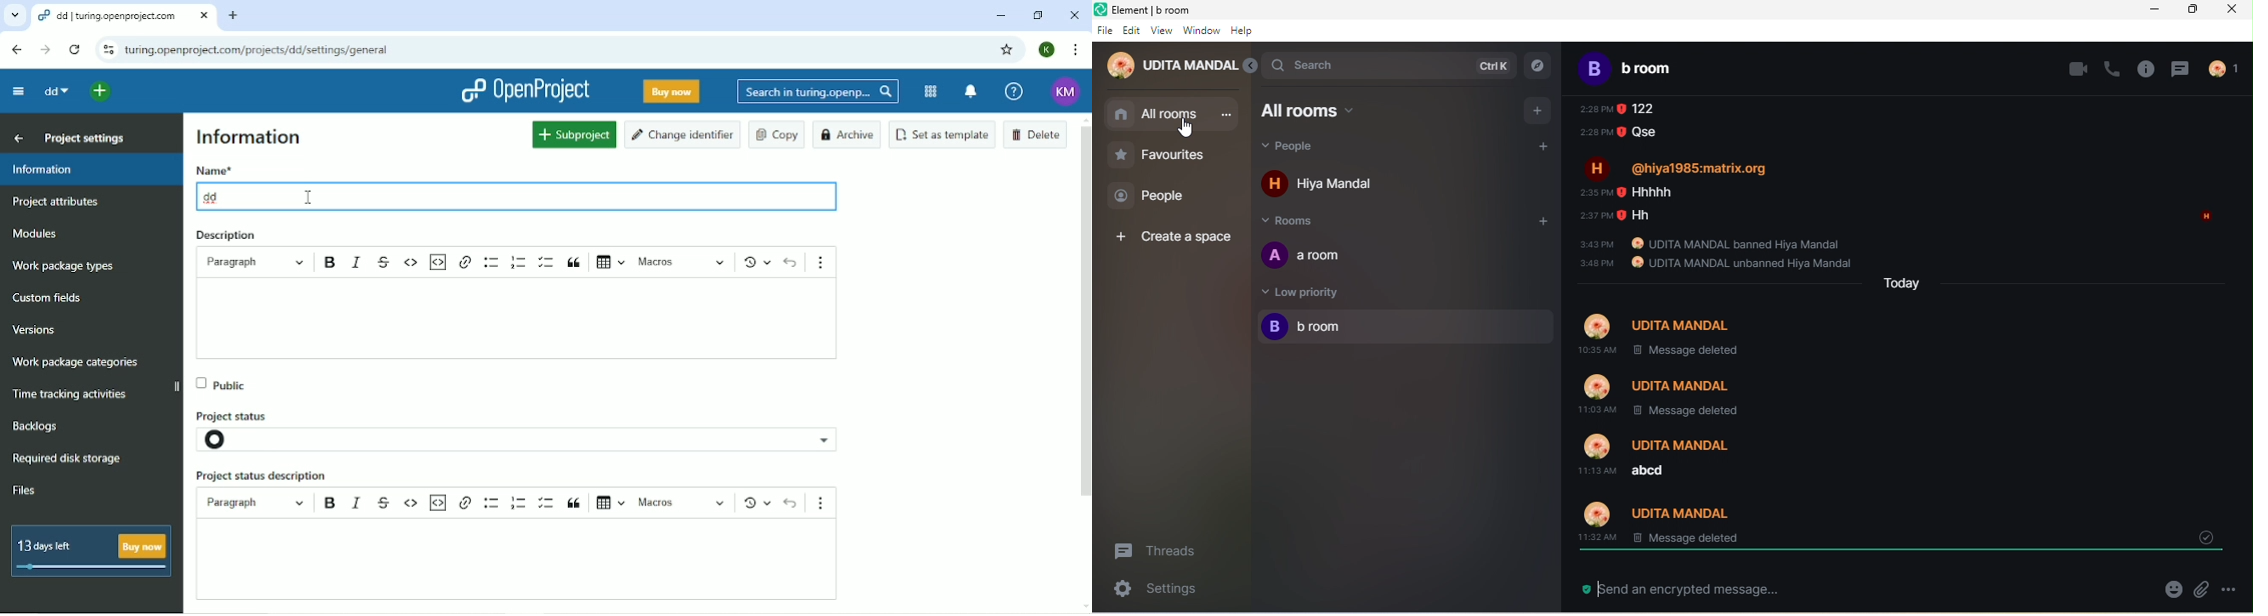  I want to click on all rooms, so click(1172, 114).